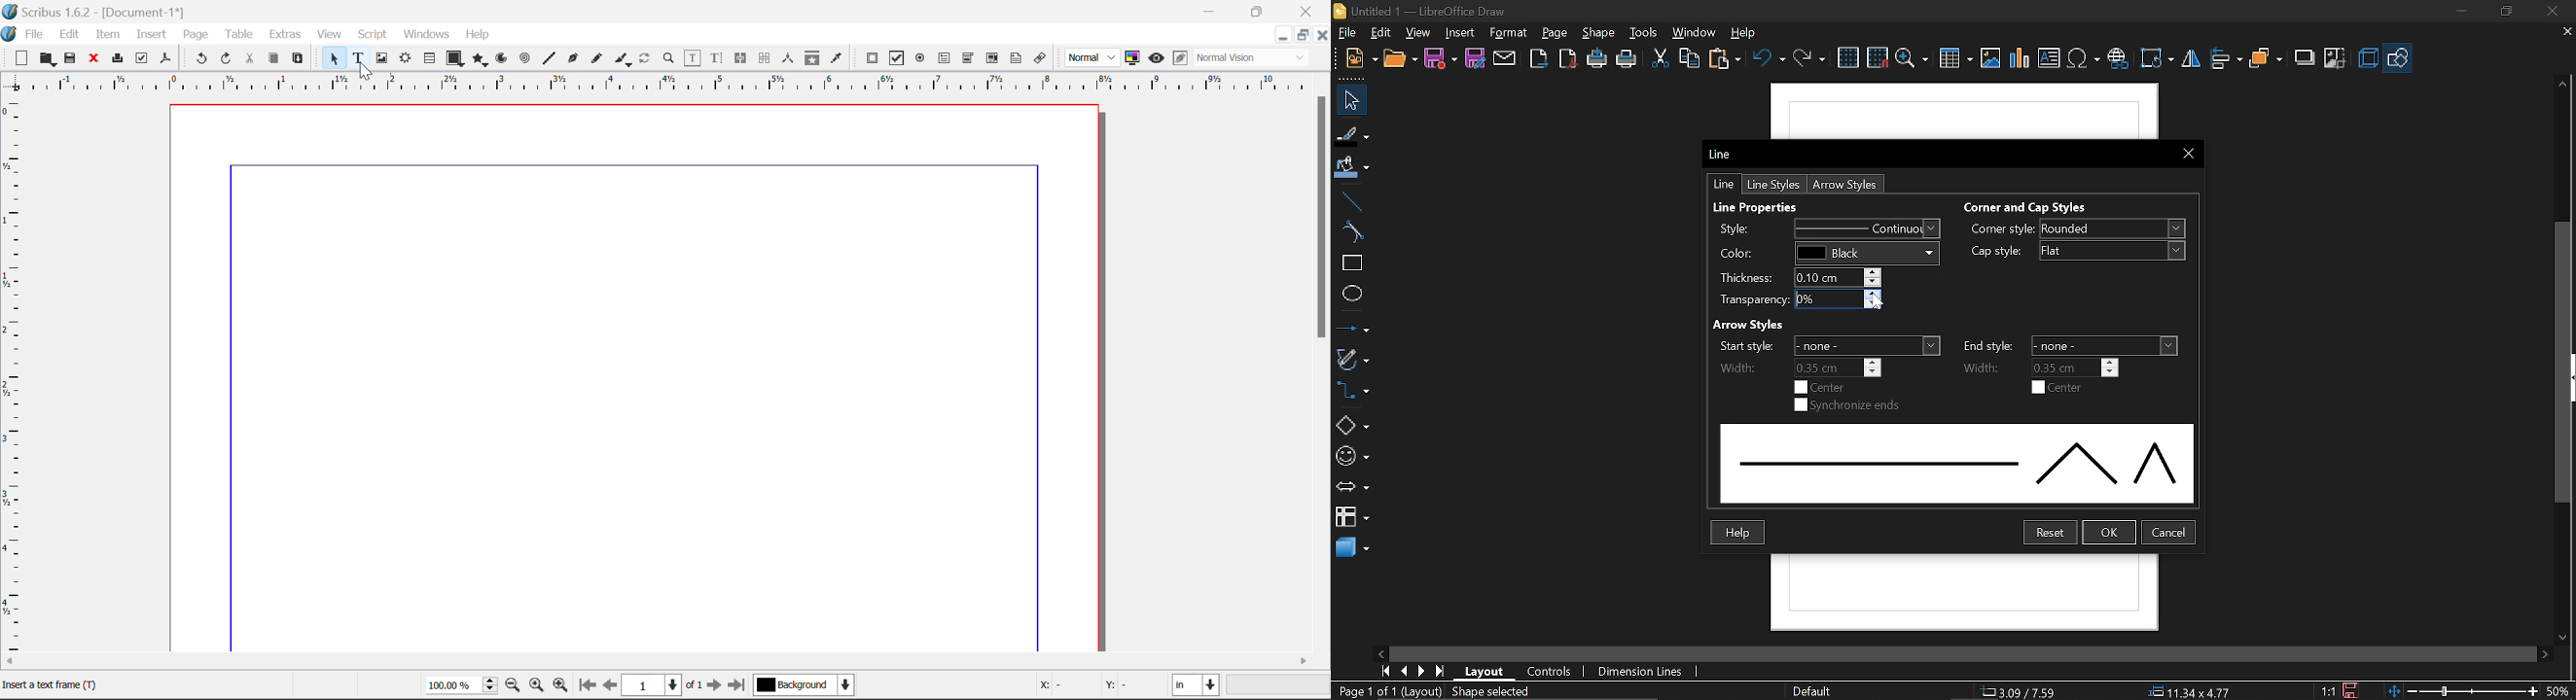 The image size is (2576, 700). What do you see at coordinates (2305, 58) in the screenshot?
I see `shadow` at bounding box center [2305, 58].